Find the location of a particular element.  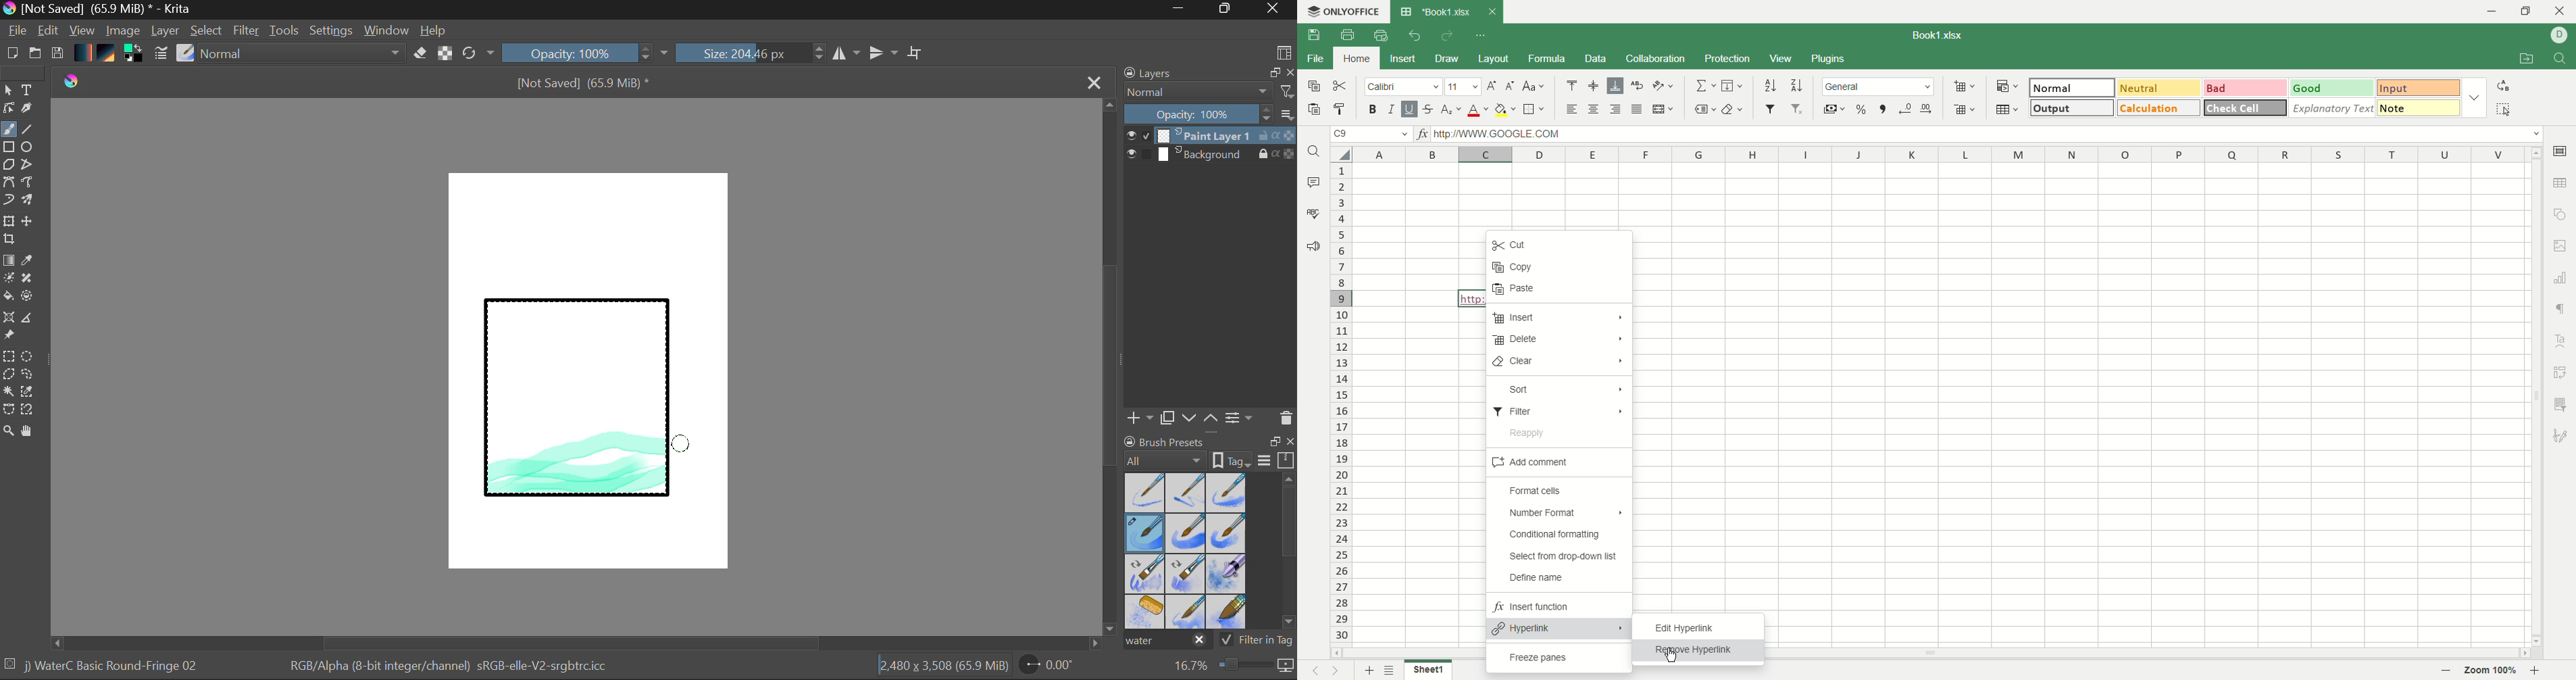

cell position is located at coordinates (1374, 135).